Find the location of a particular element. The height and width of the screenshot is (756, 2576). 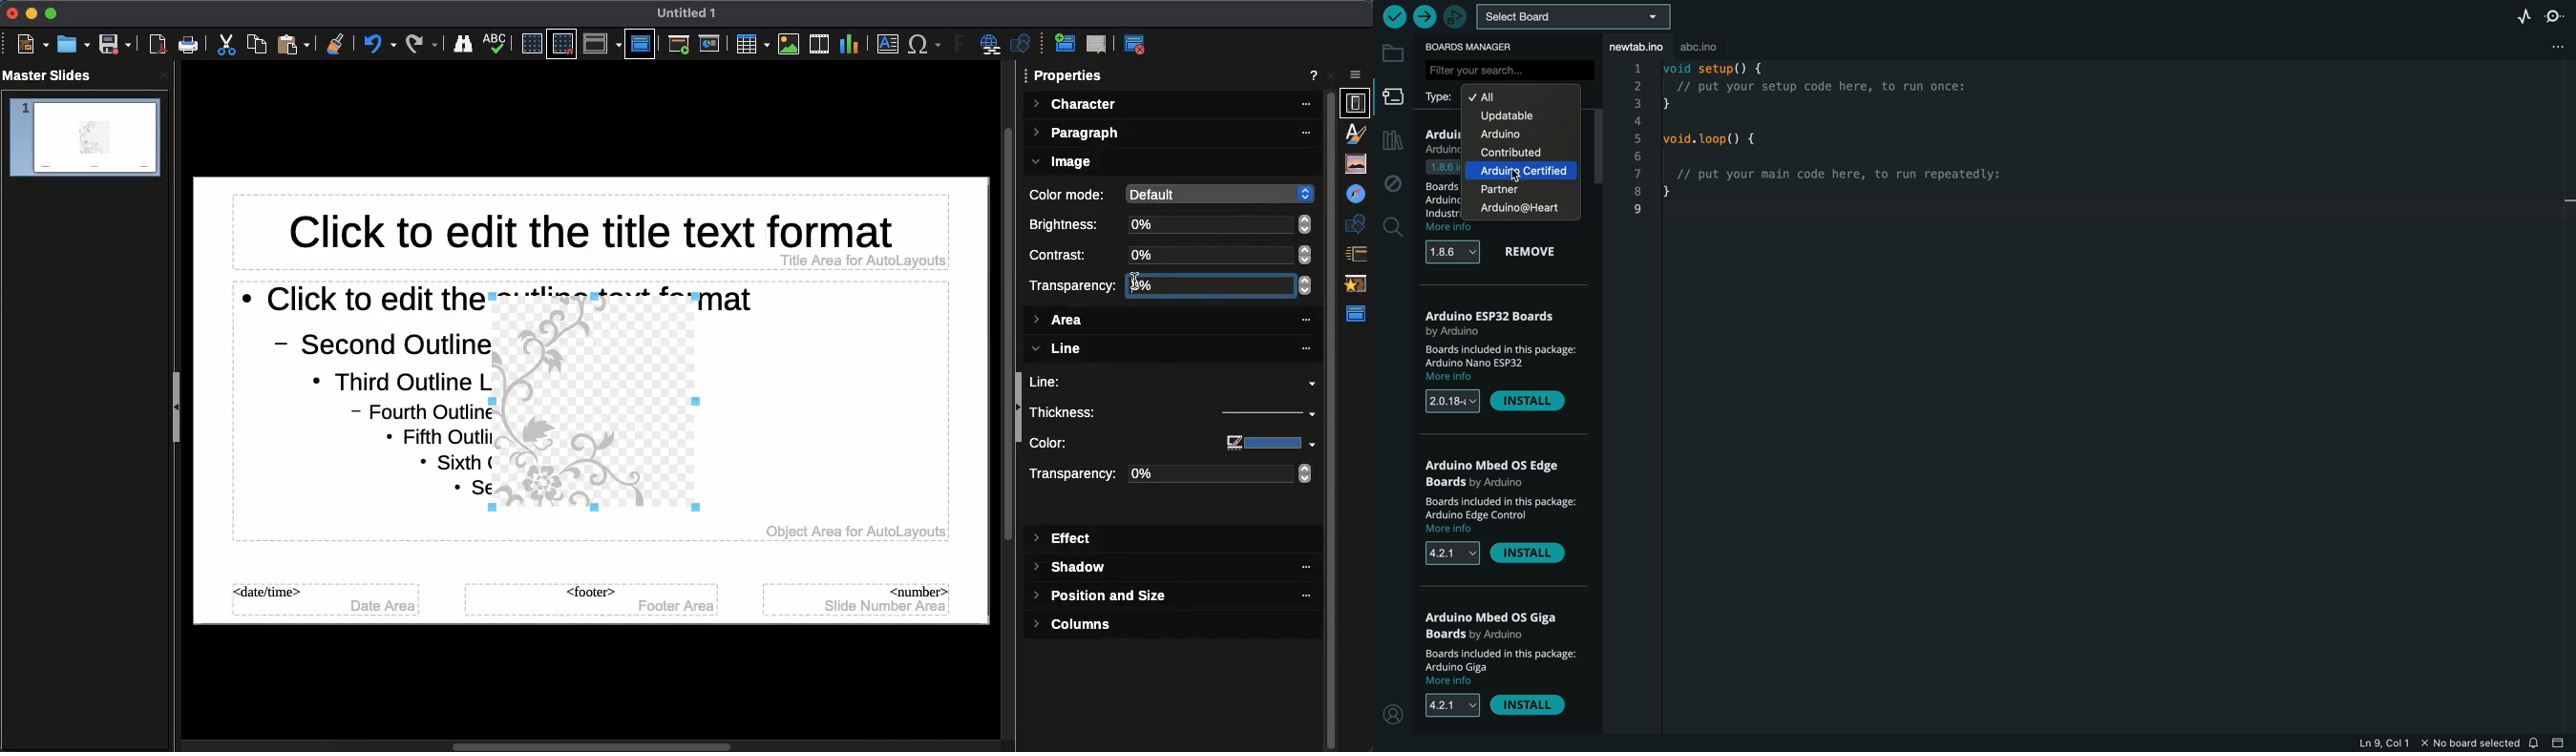

text cursor is located at coordinates (1141, 289).